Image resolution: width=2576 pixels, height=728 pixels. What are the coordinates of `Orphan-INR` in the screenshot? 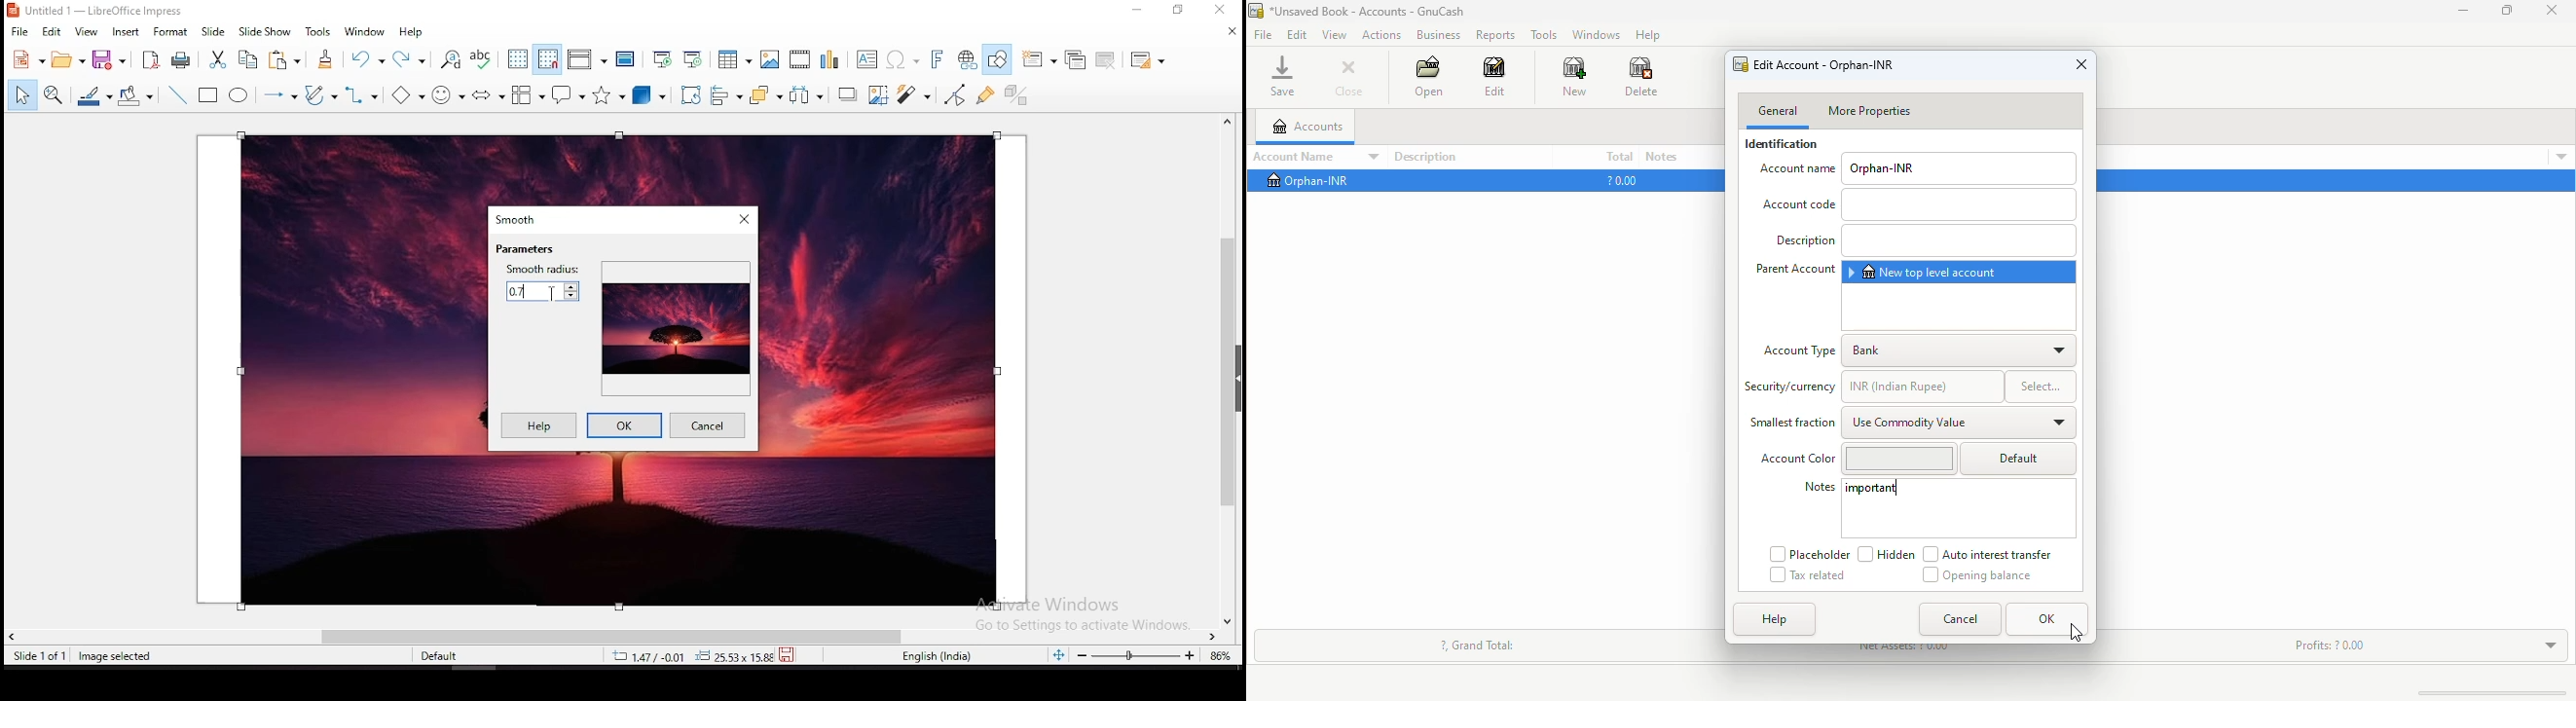 It's located at (1302, 183).